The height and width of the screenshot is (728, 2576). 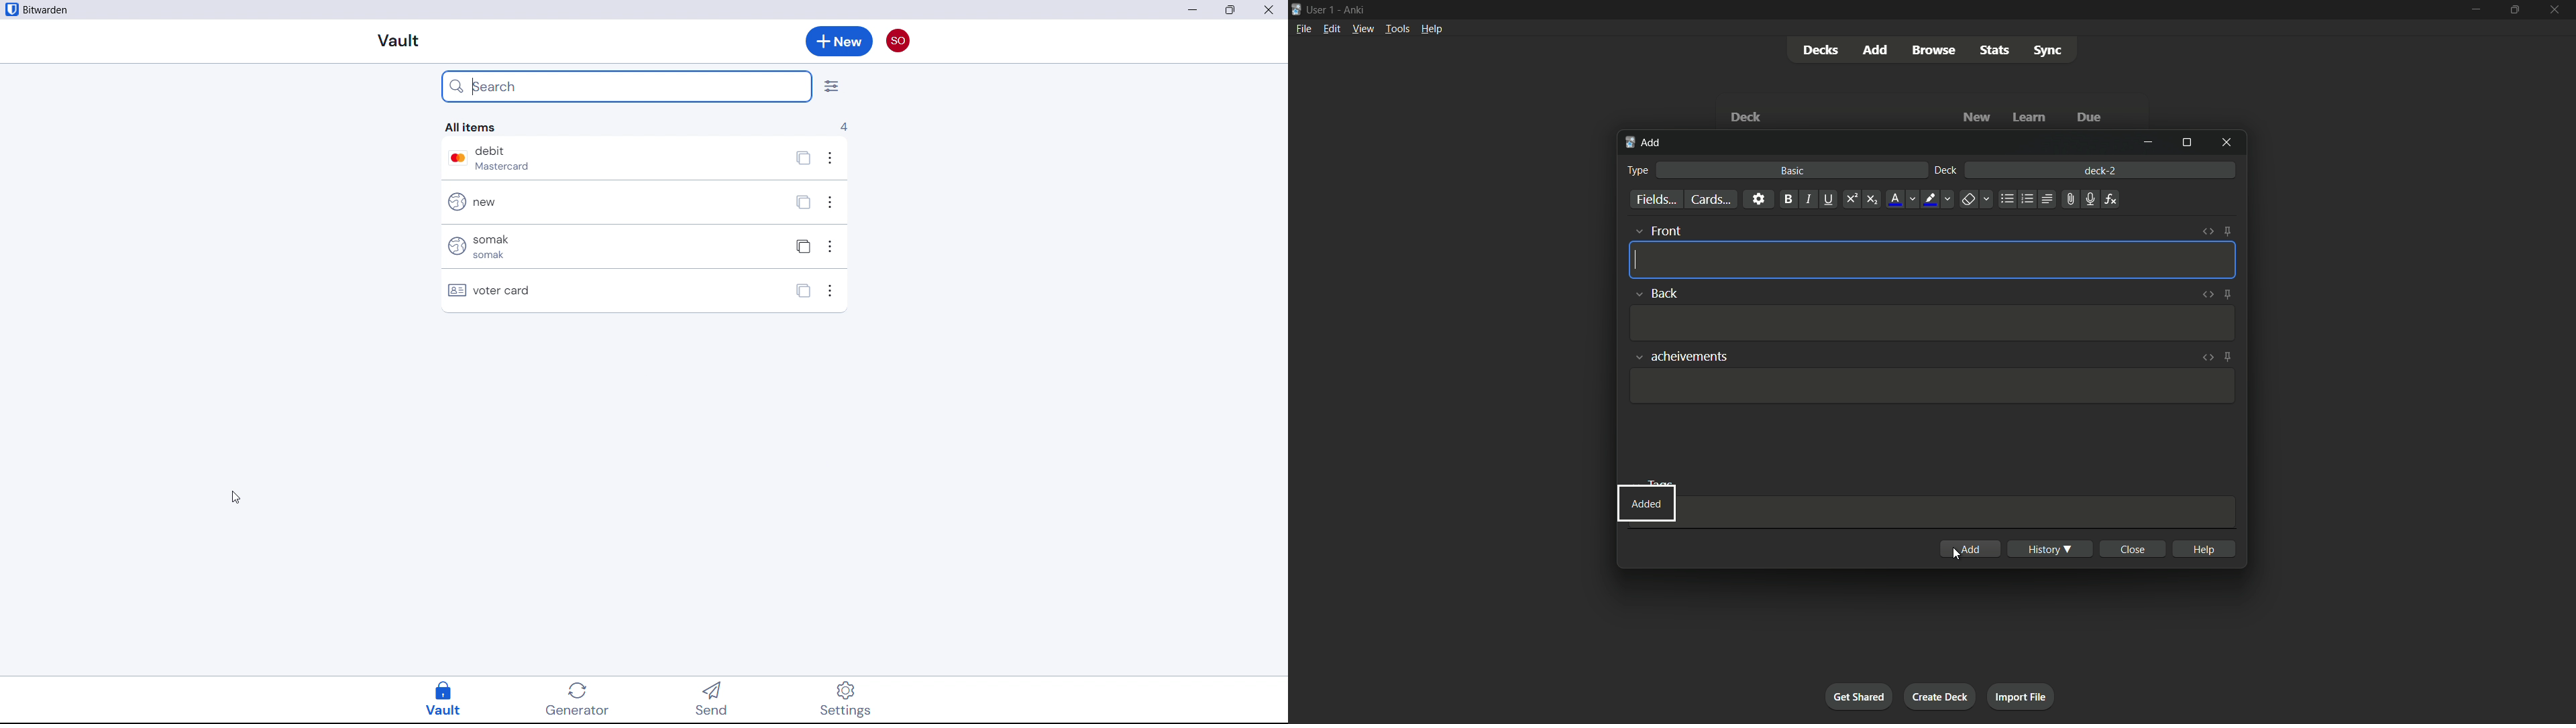 What do you see at coordinates (1680, 359) in the screenshot?
I see `achievements` at bounding box center [1680, 359].